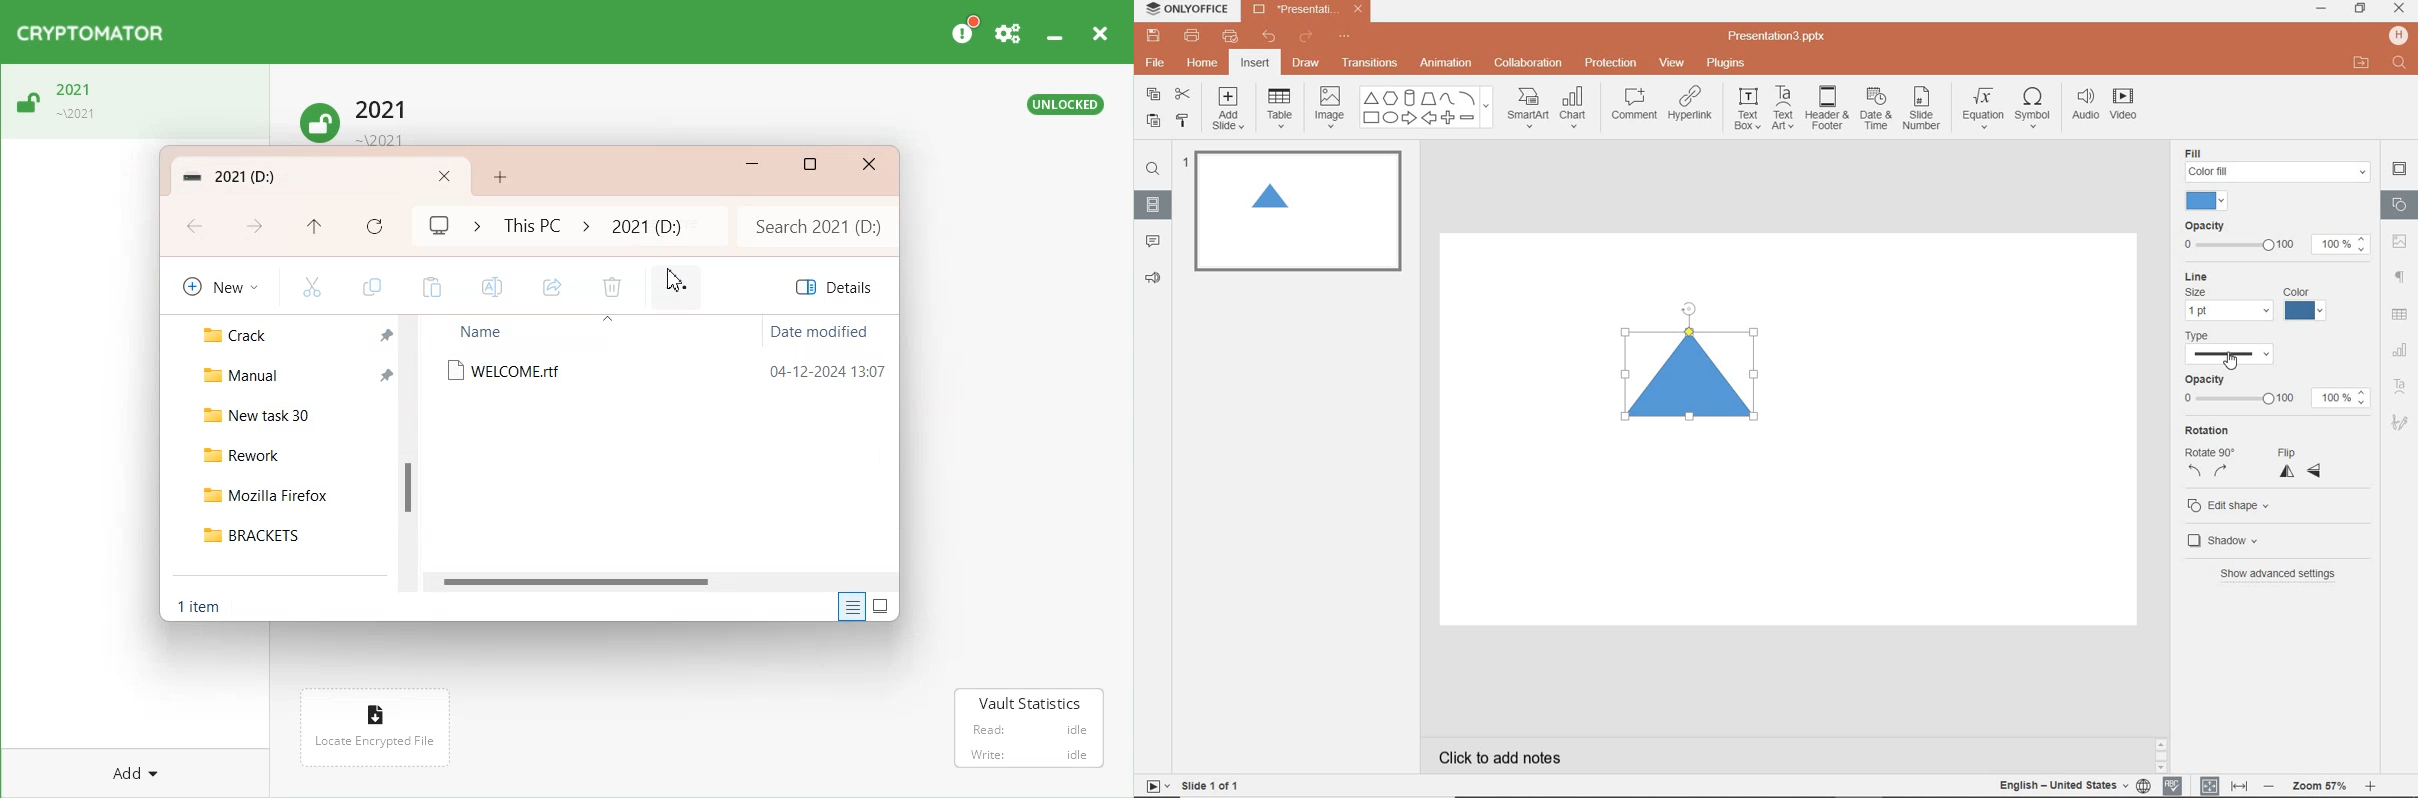 This screenshot has height=812, width=2436. Describe the element at coordinates (1528, 113) in the screenshot. I see `SMARTART` at that location.